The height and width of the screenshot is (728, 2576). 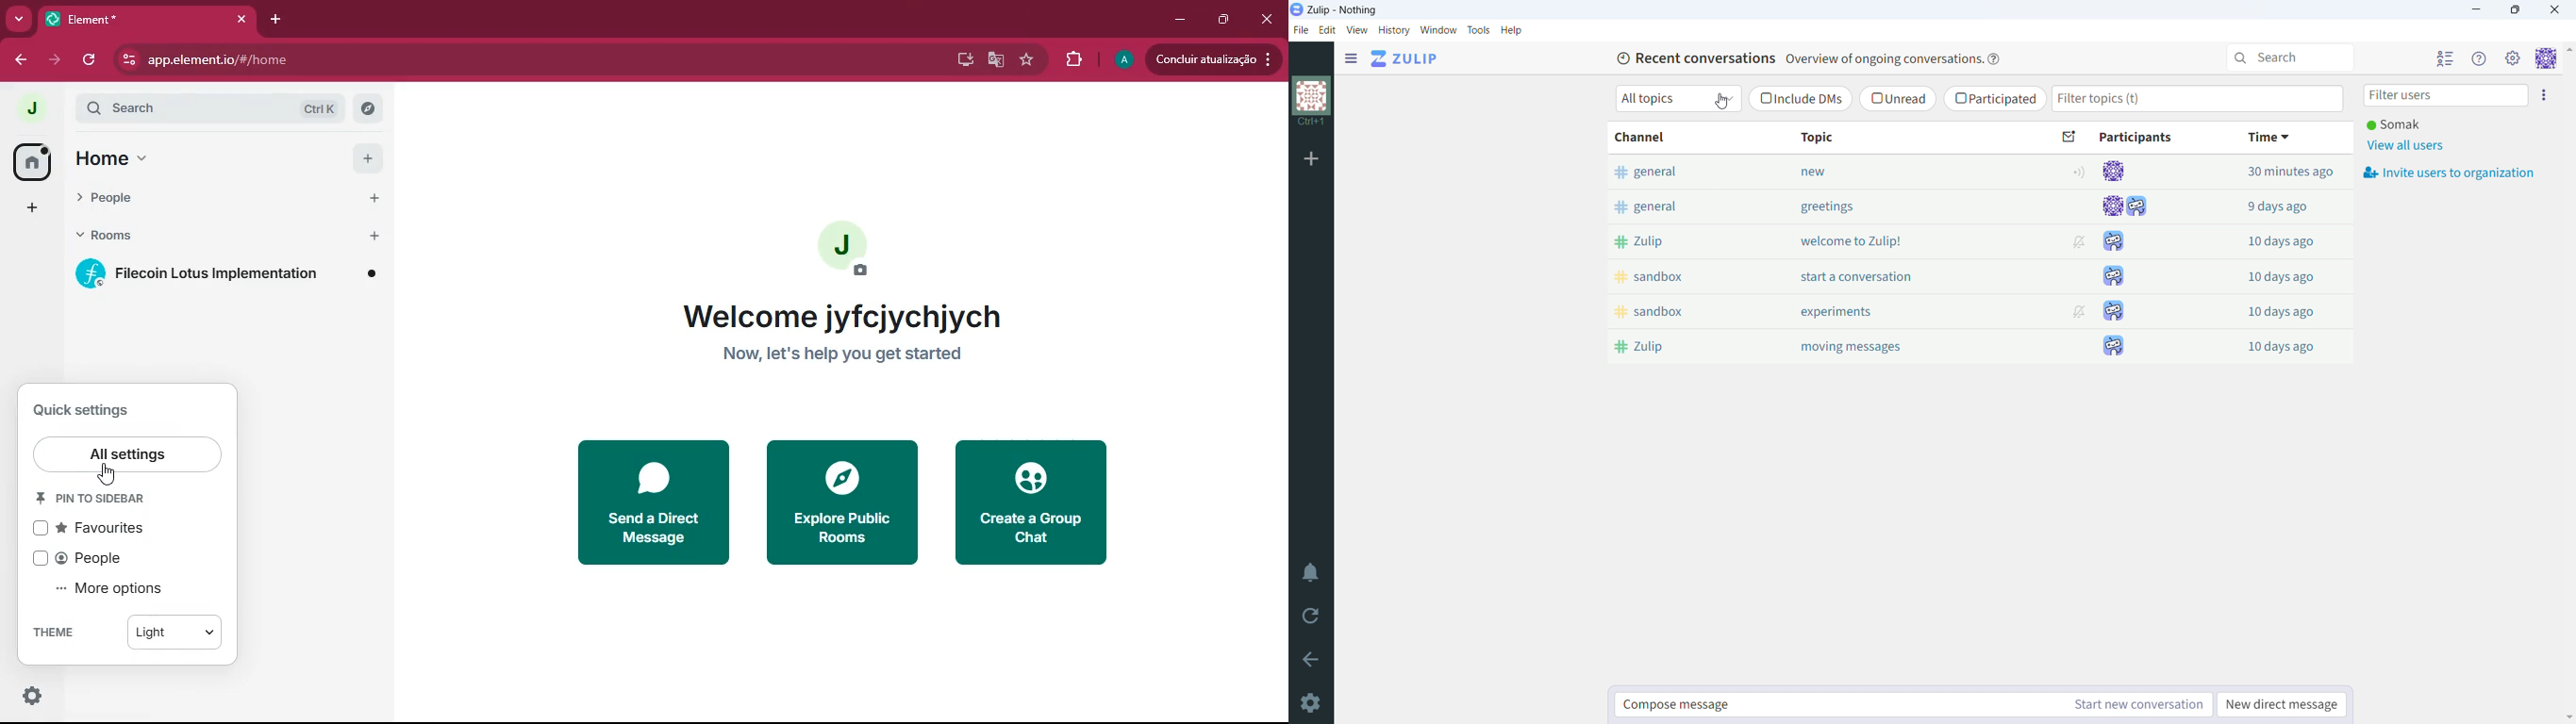 I want to click on Overview of ongoing conversations, so click(x=1883, y=58).